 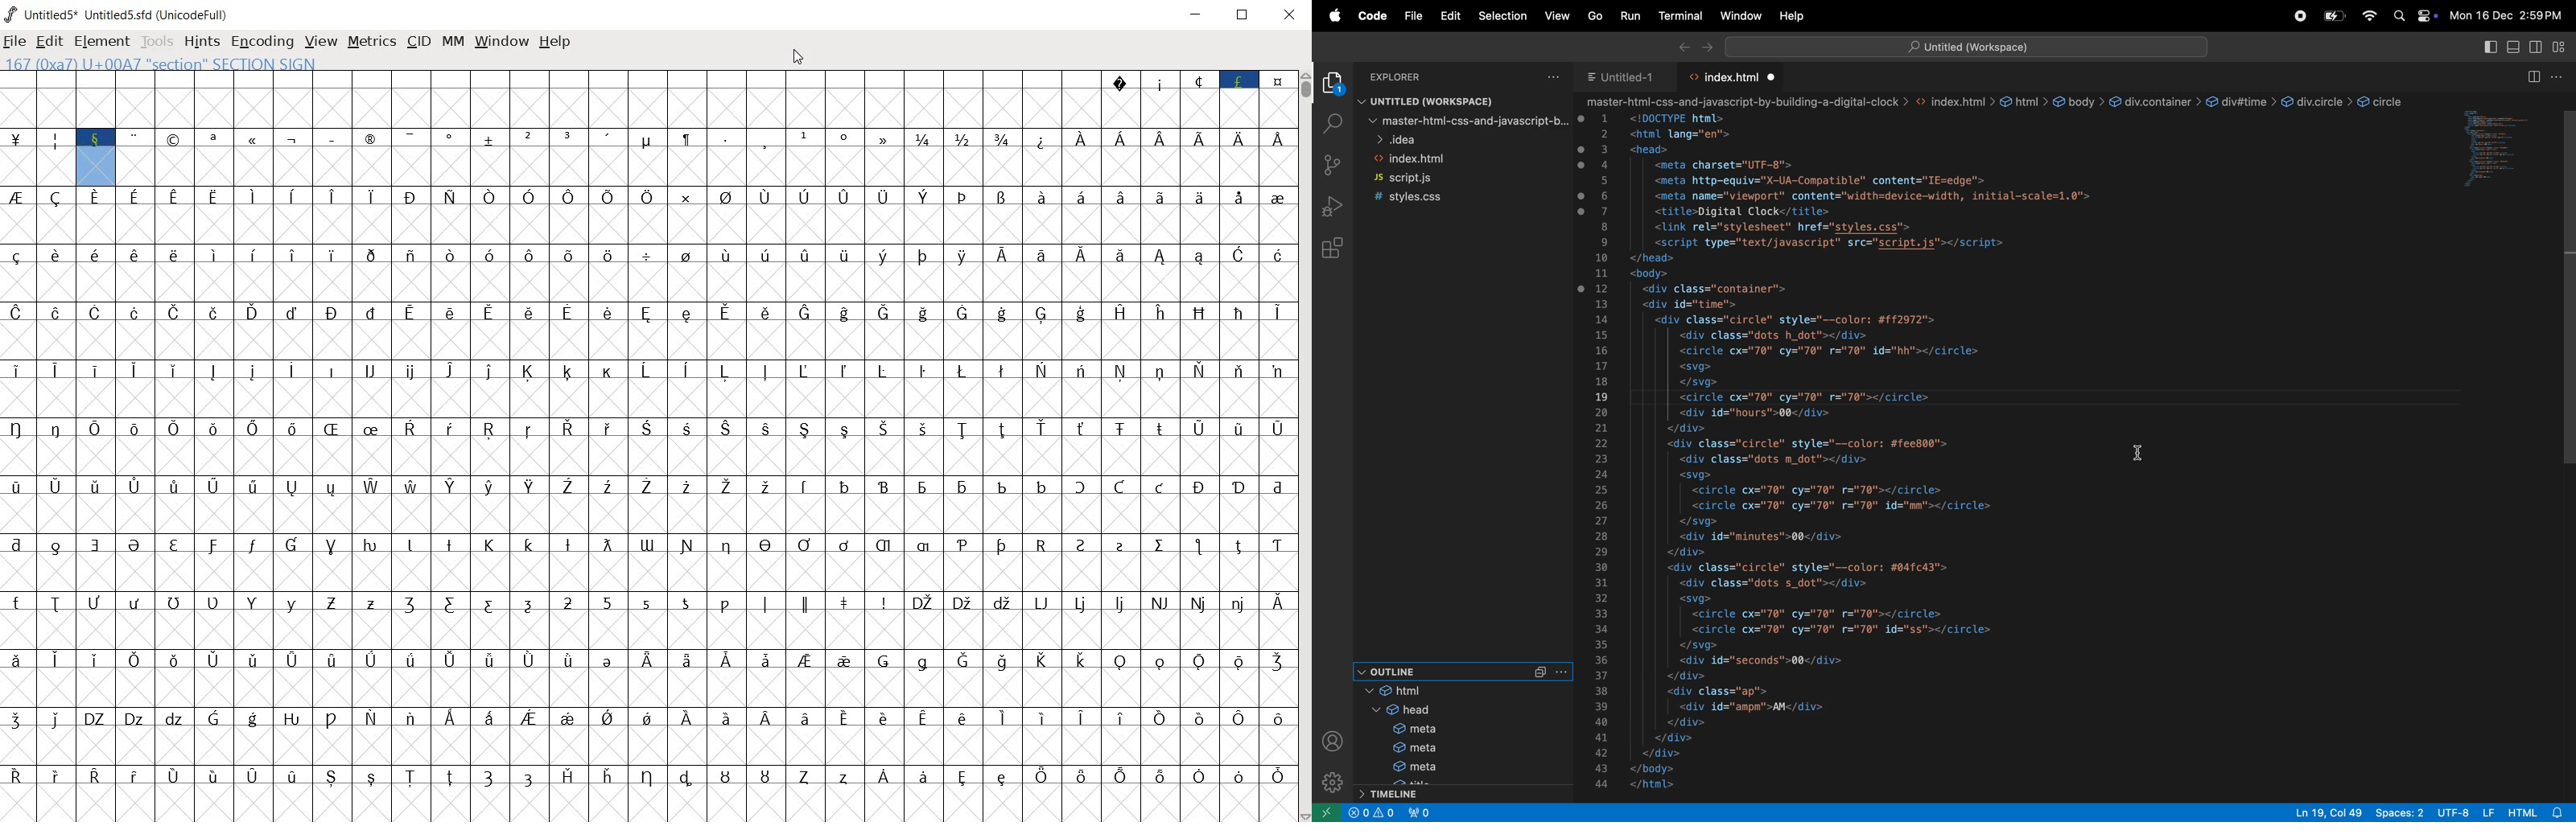 I want to click on , so click(x=371, y=505).